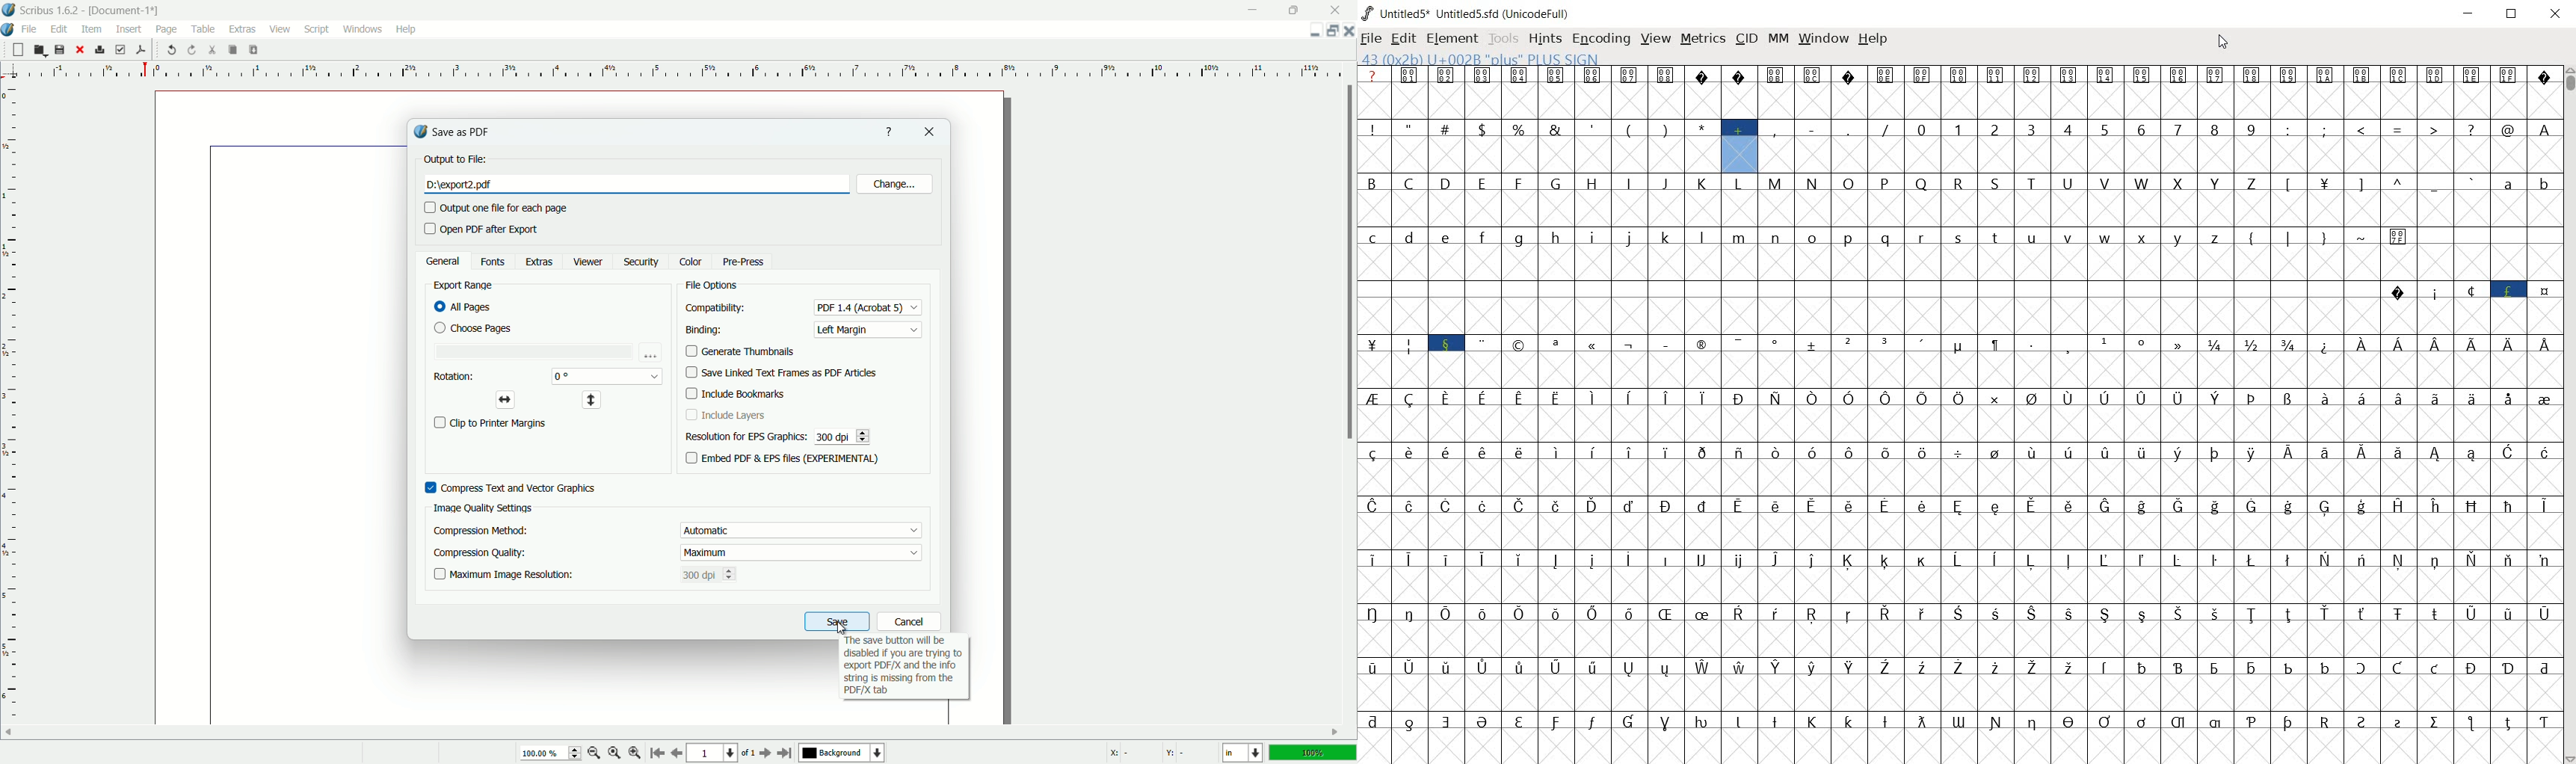  What do you see at coordinates (2468, 13) in the screenshot?
I see `minimize` at bounding box center [2468, 13].